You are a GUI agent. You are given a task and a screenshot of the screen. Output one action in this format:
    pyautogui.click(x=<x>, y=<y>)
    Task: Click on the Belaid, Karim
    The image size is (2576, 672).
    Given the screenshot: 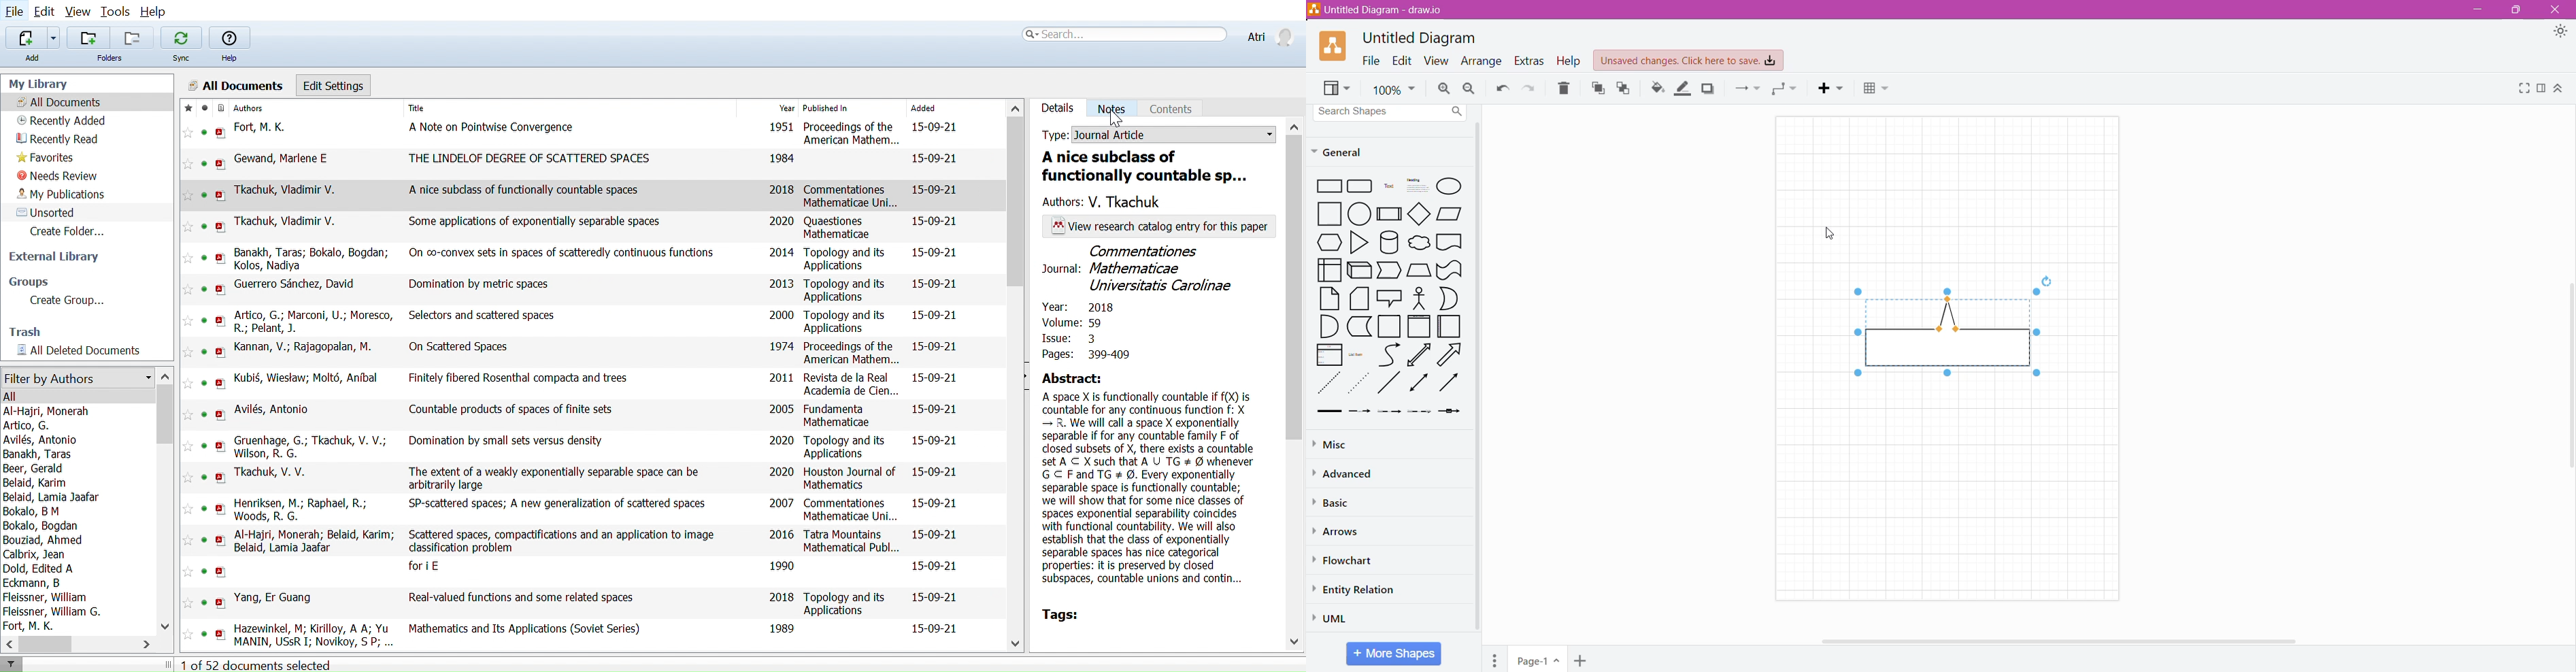 What is the action you would take?
    pyautogui.click(x=37, y=484)
    